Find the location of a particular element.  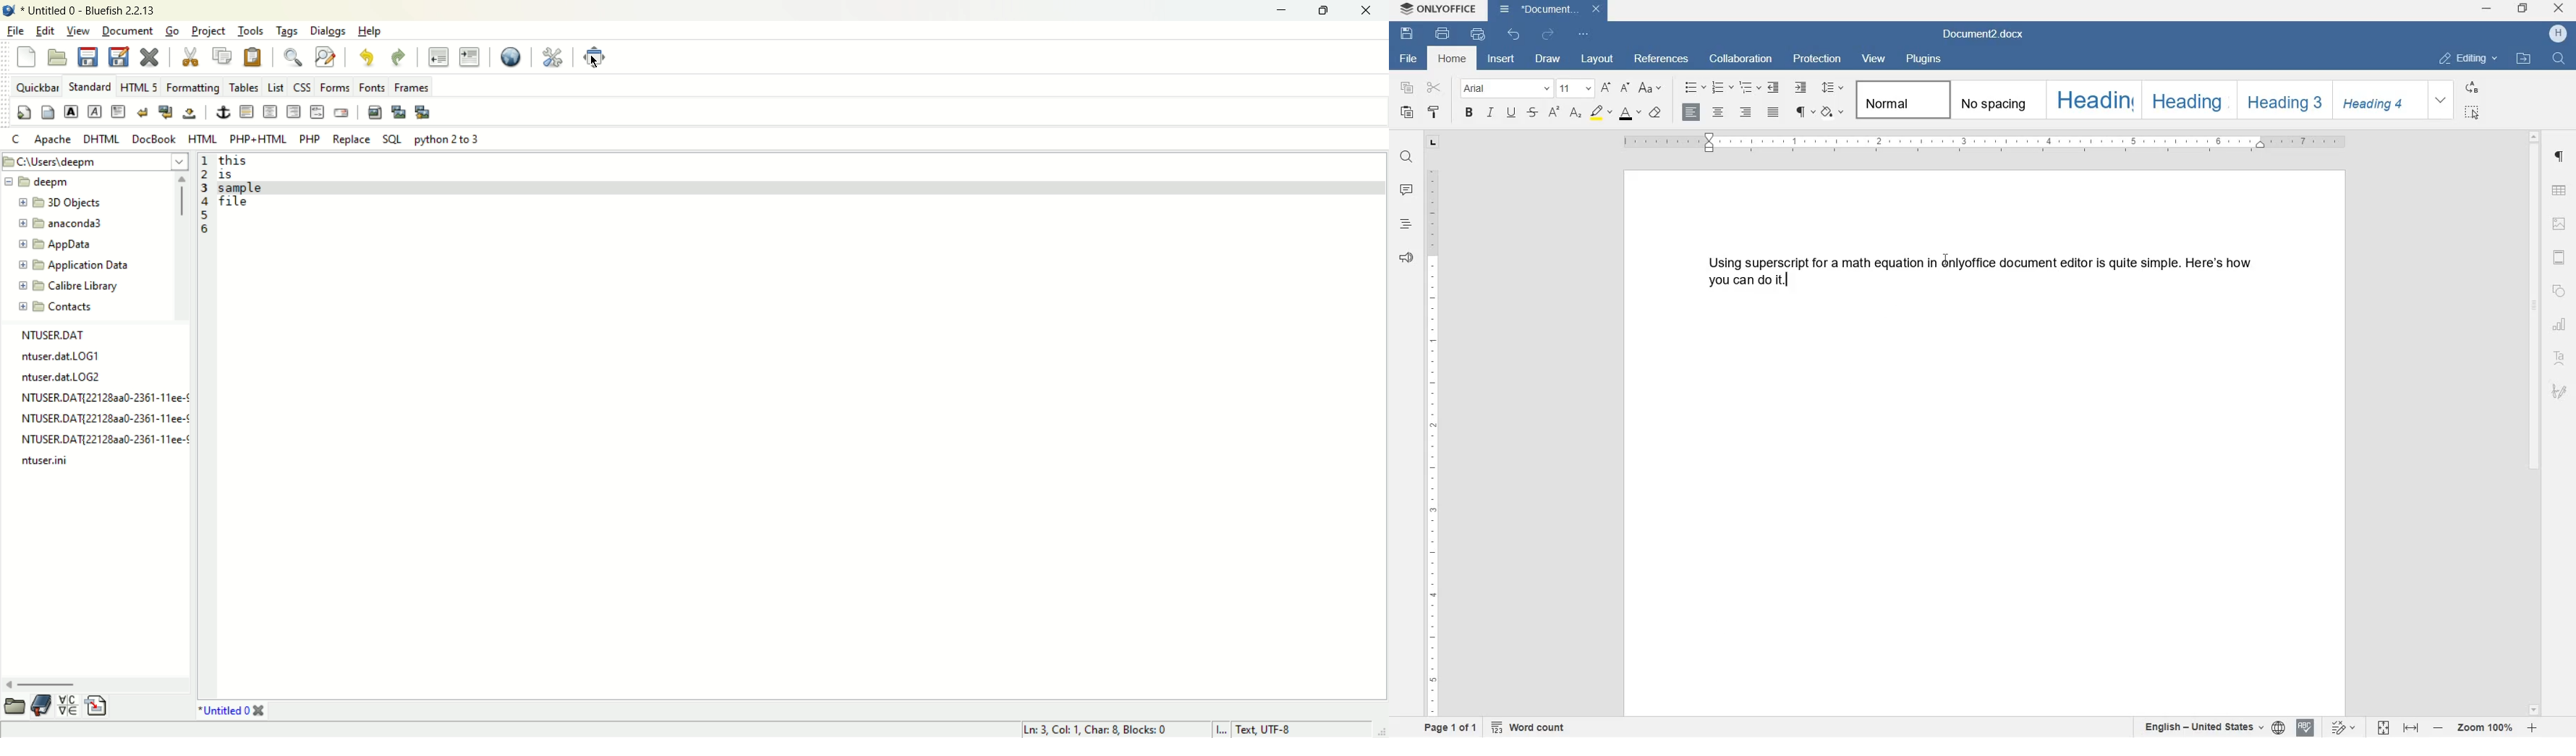

customize quick access toolbar is located at coordinates (1582, 34).